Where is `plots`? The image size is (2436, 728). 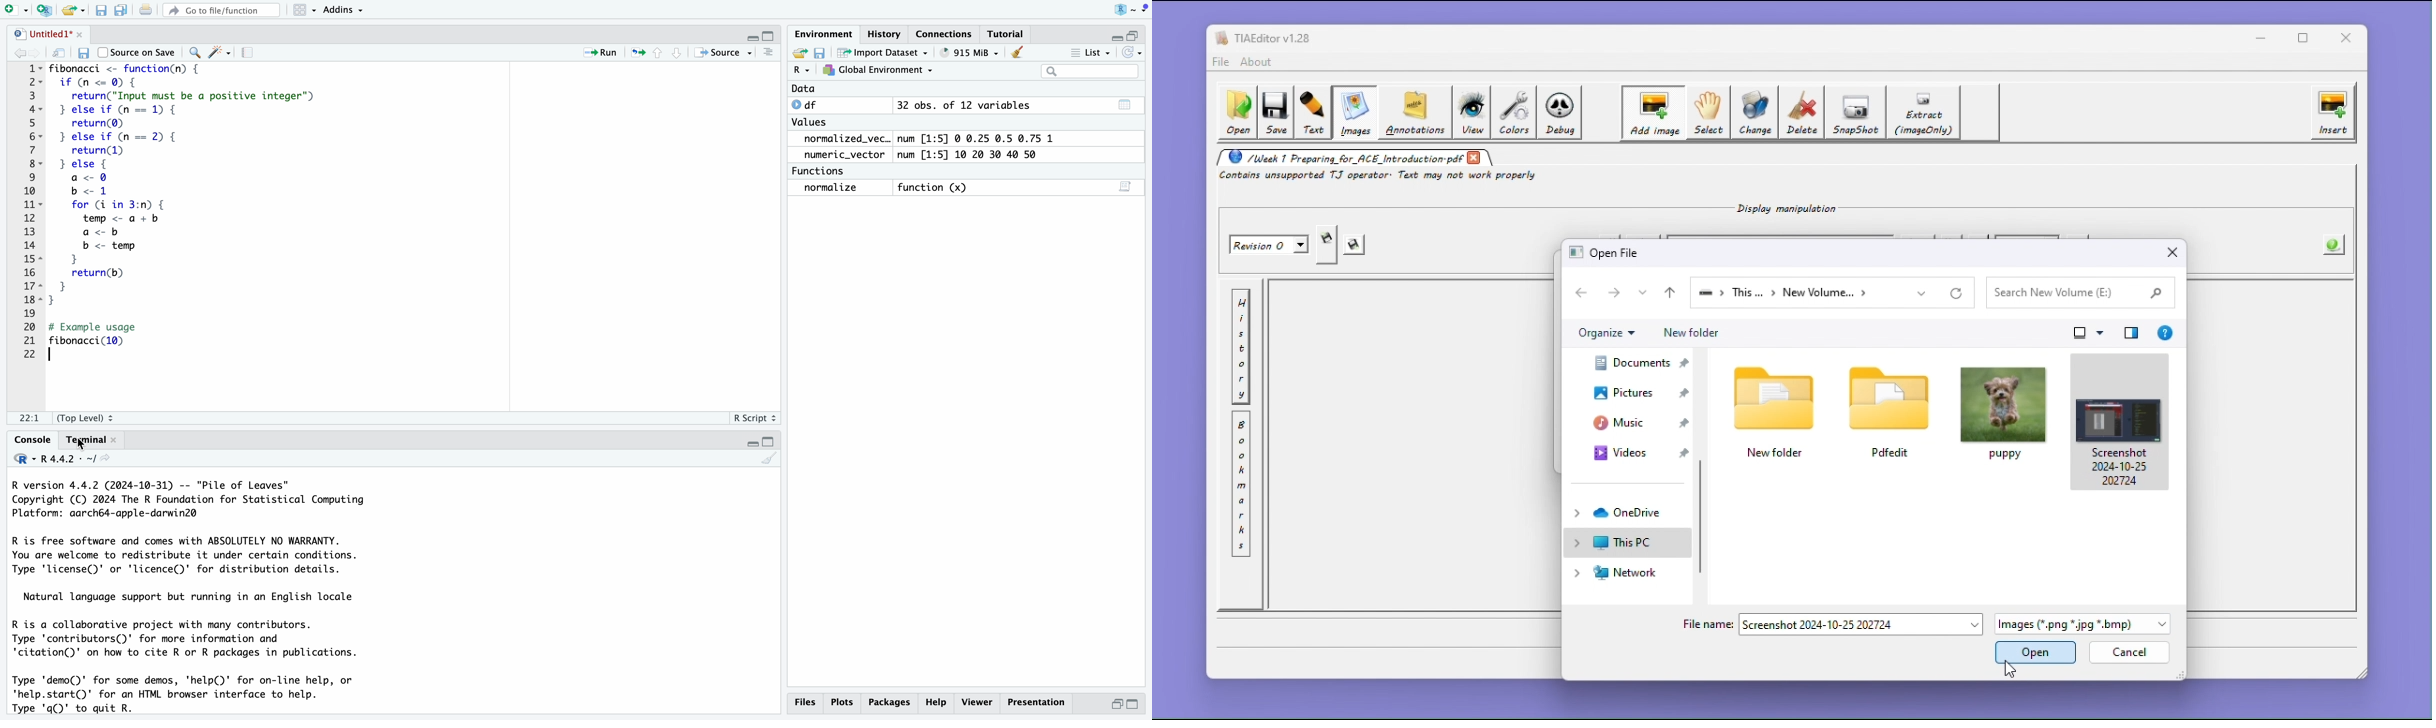
plots is located at coordinates (842, 703).